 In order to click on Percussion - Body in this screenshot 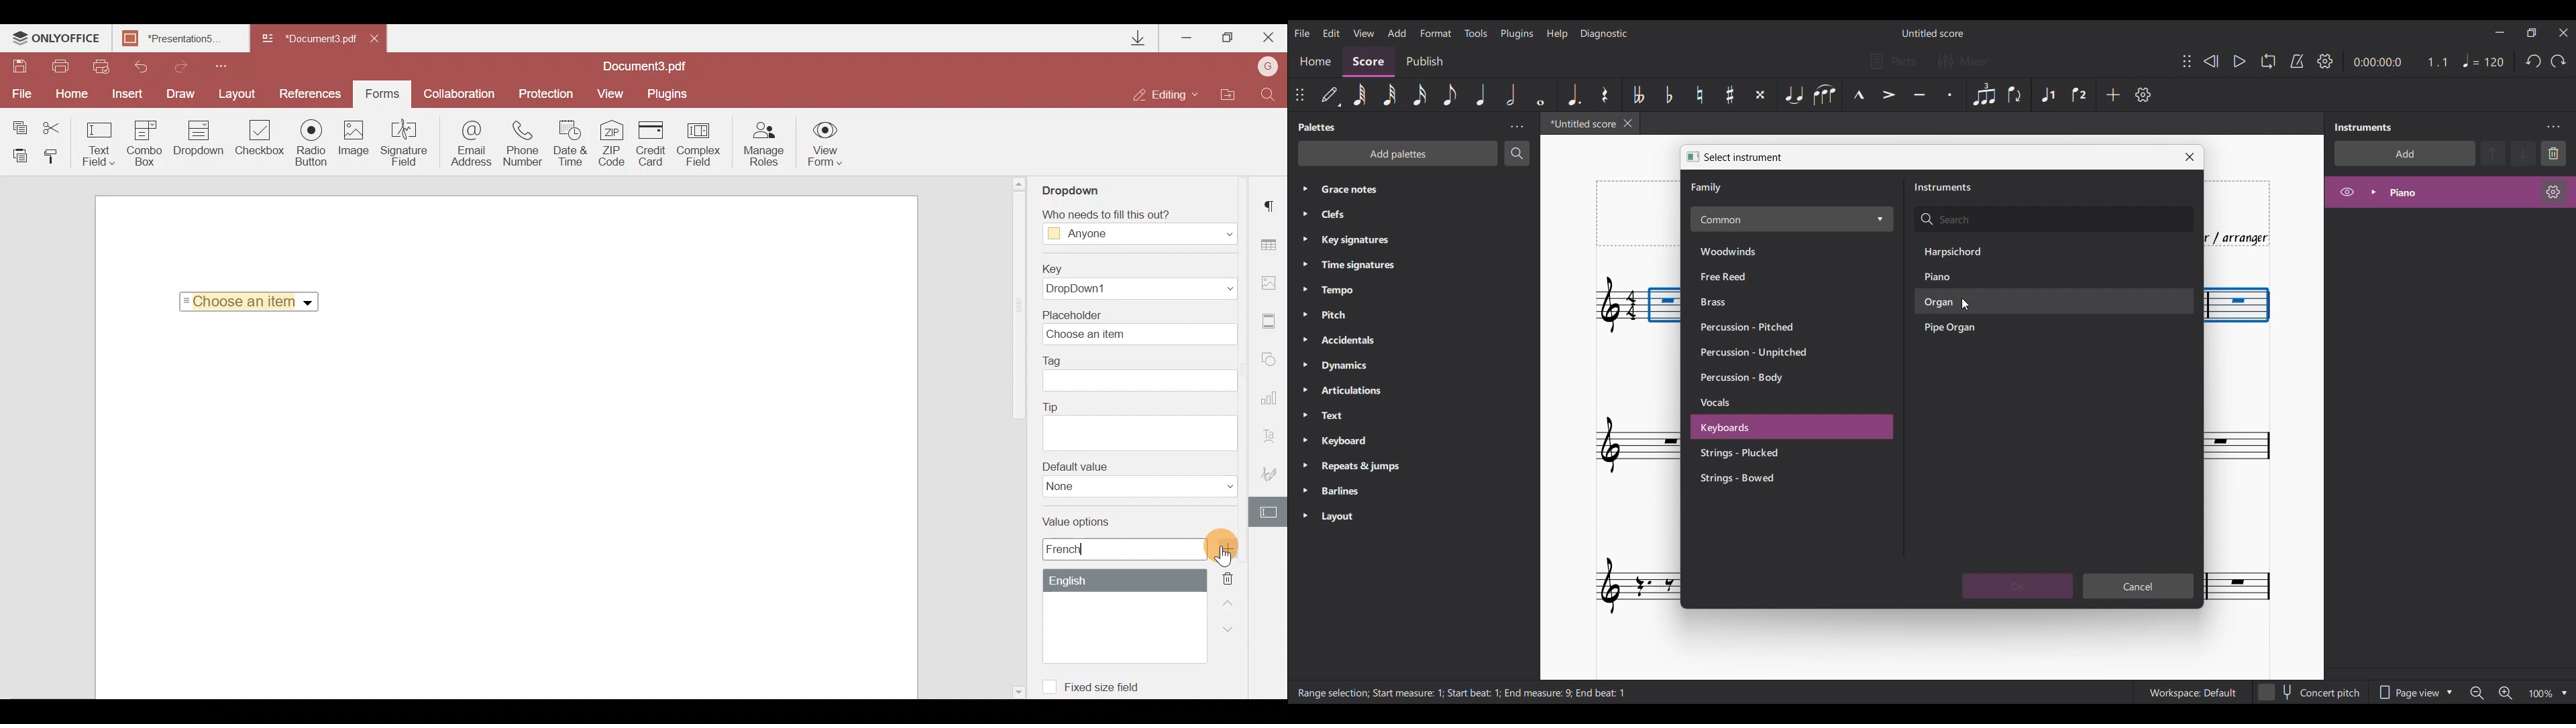, I will do `click(1754, 378)`.